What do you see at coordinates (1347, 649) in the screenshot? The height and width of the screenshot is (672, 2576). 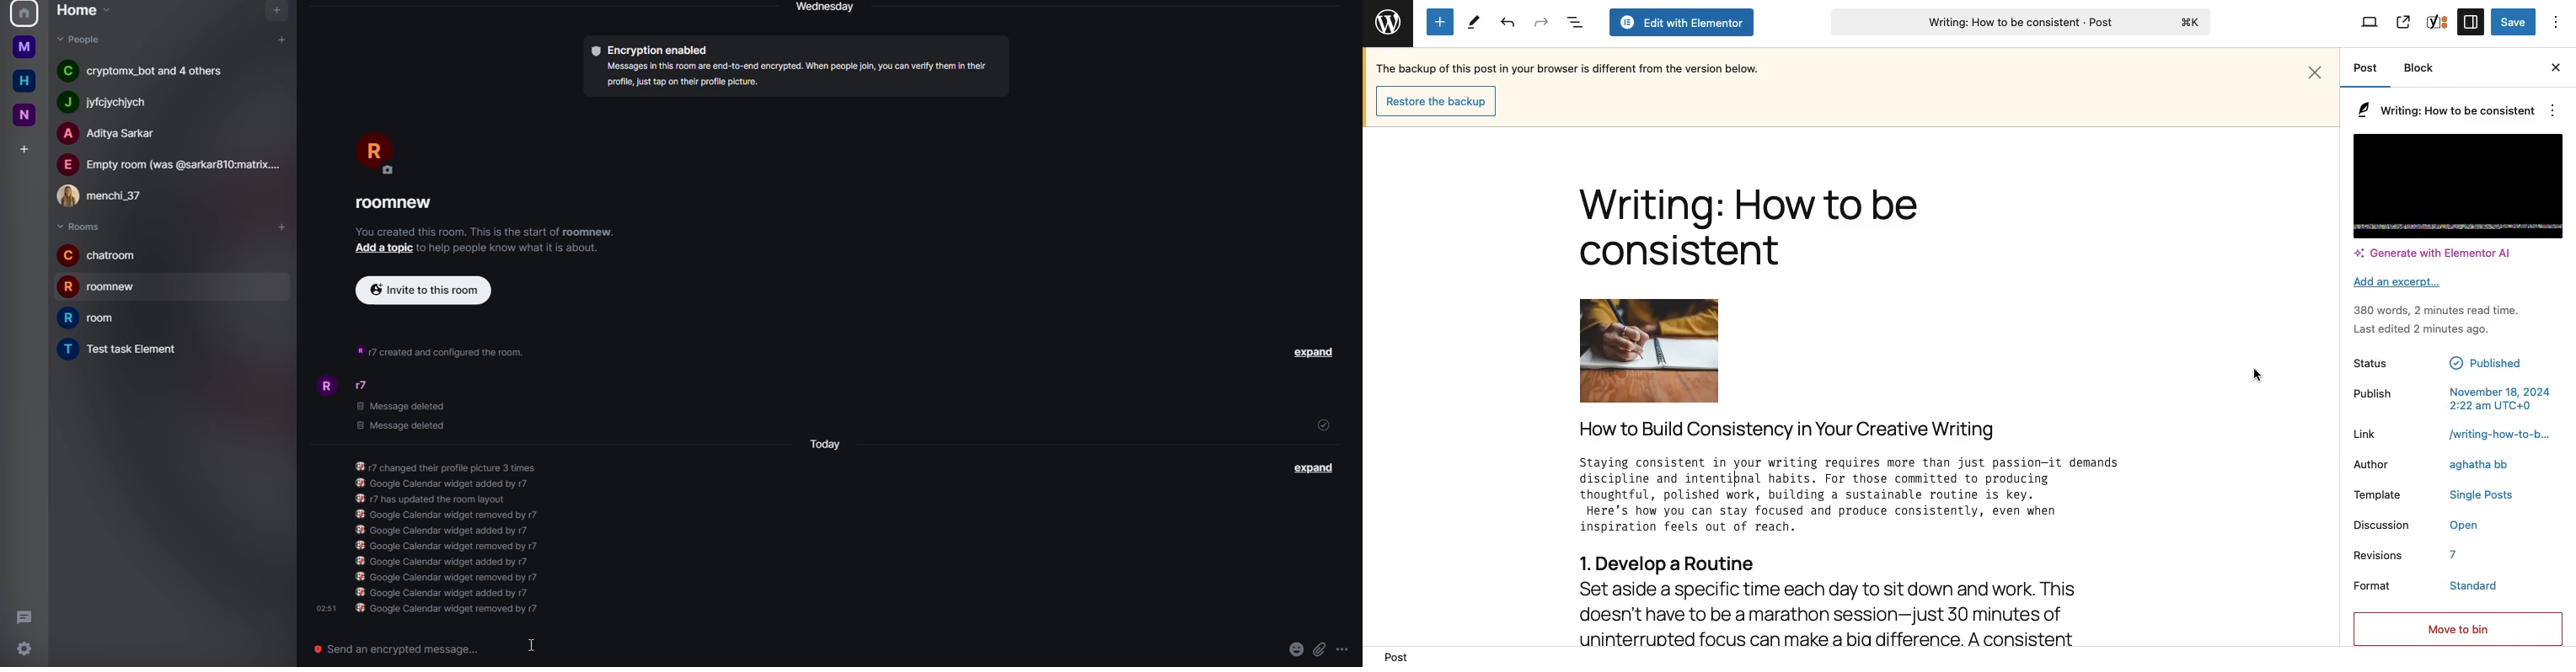 I see `more` at bounding box center [1347, 649].